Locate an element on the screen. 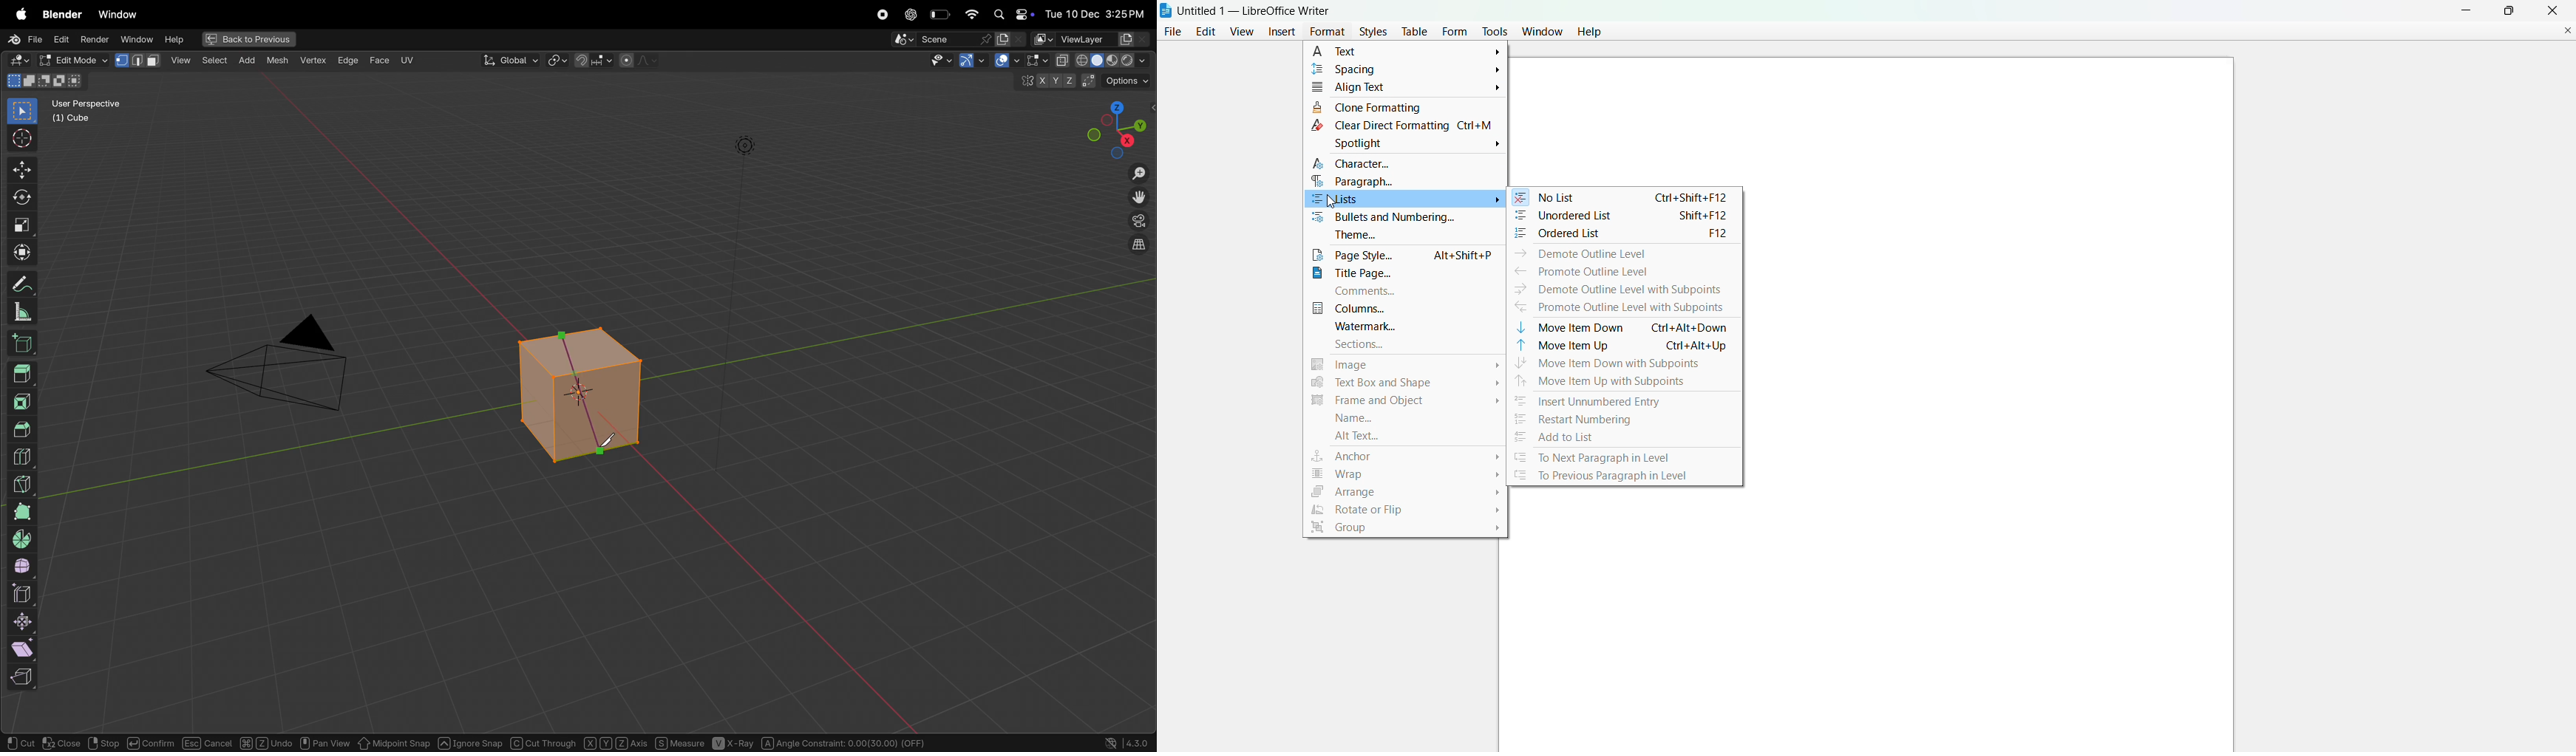 The height and width of the screenshot is (756, 2576). Untitled 1 - LibreOffice Writer is located at coordinates (1256, 9).